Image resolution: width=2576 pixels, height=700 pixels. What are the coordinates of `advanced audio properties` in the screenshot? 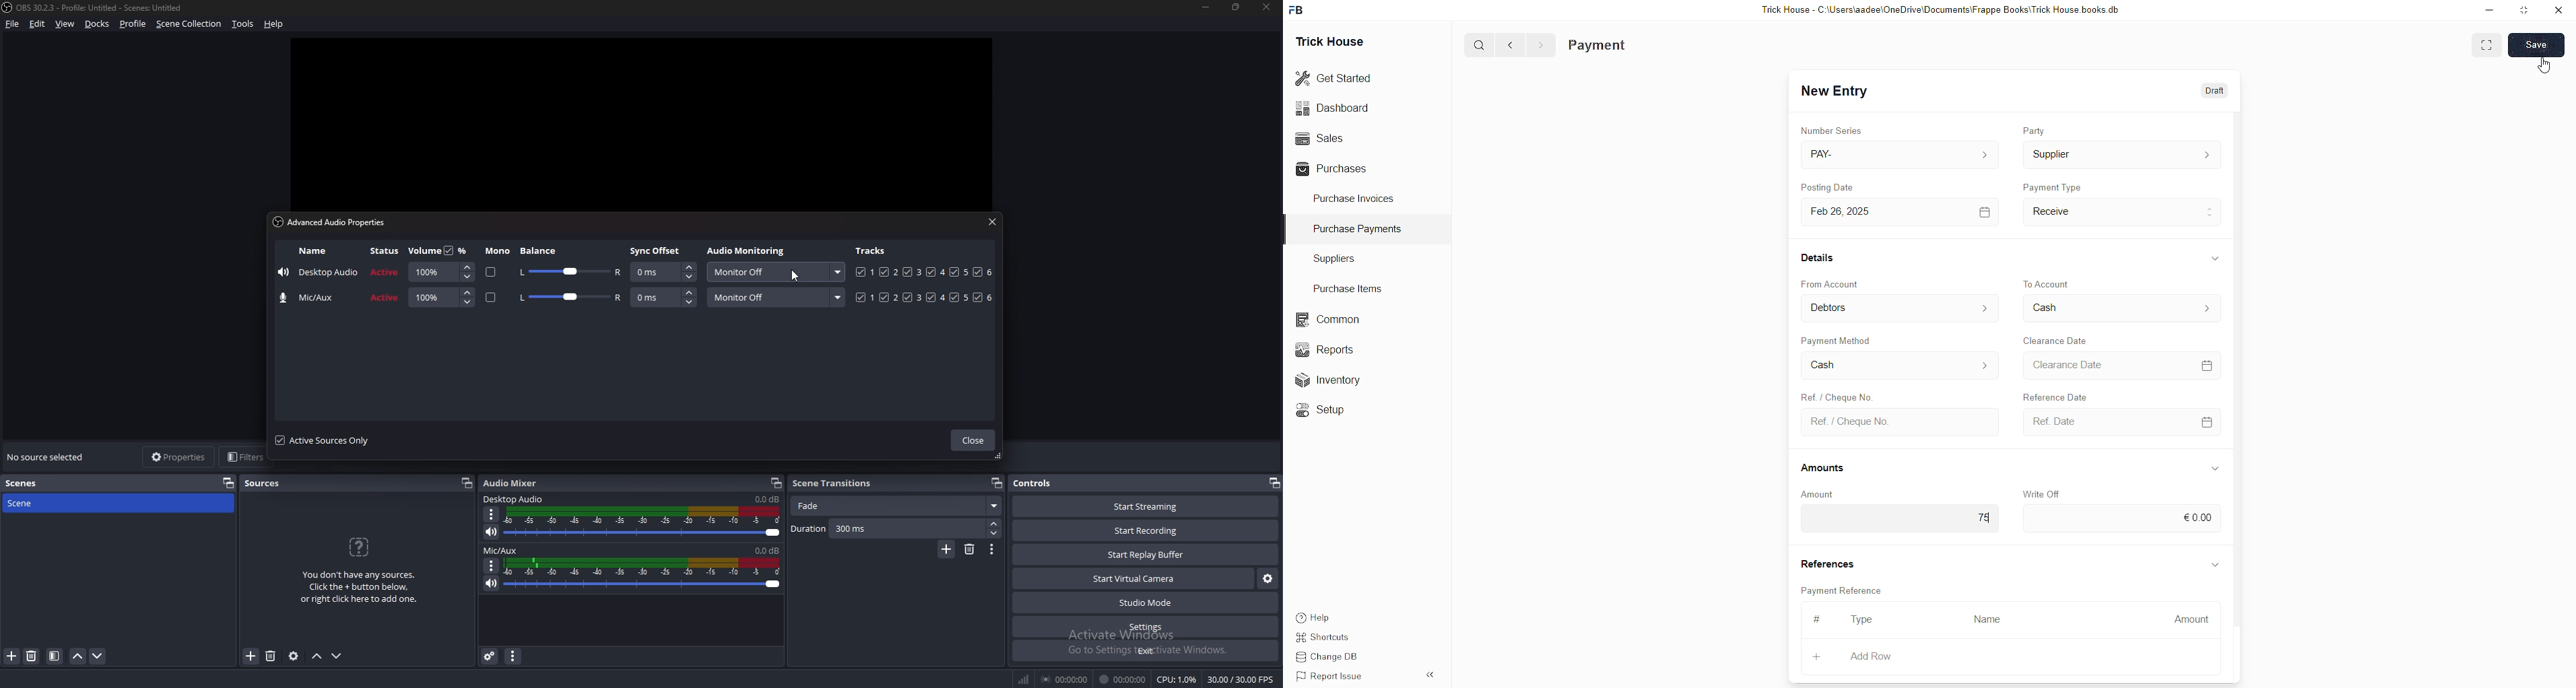 It's located at (491, 657).